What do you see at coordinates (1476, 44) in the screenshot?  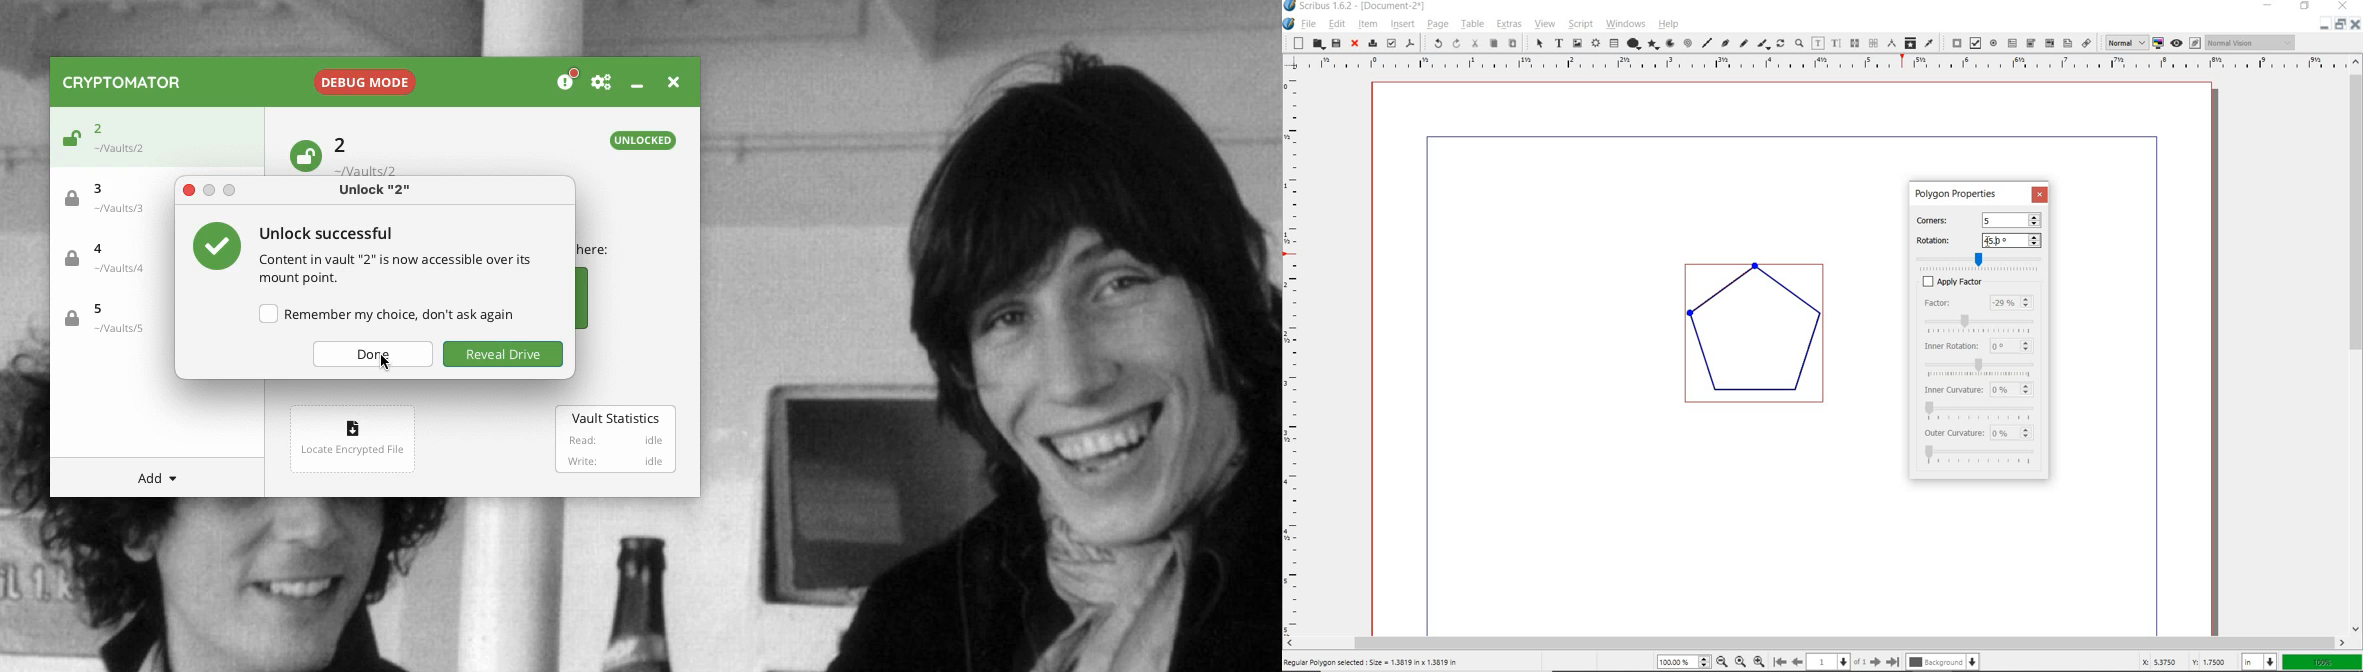 I see `cut` at bounding box center [1476, 44].